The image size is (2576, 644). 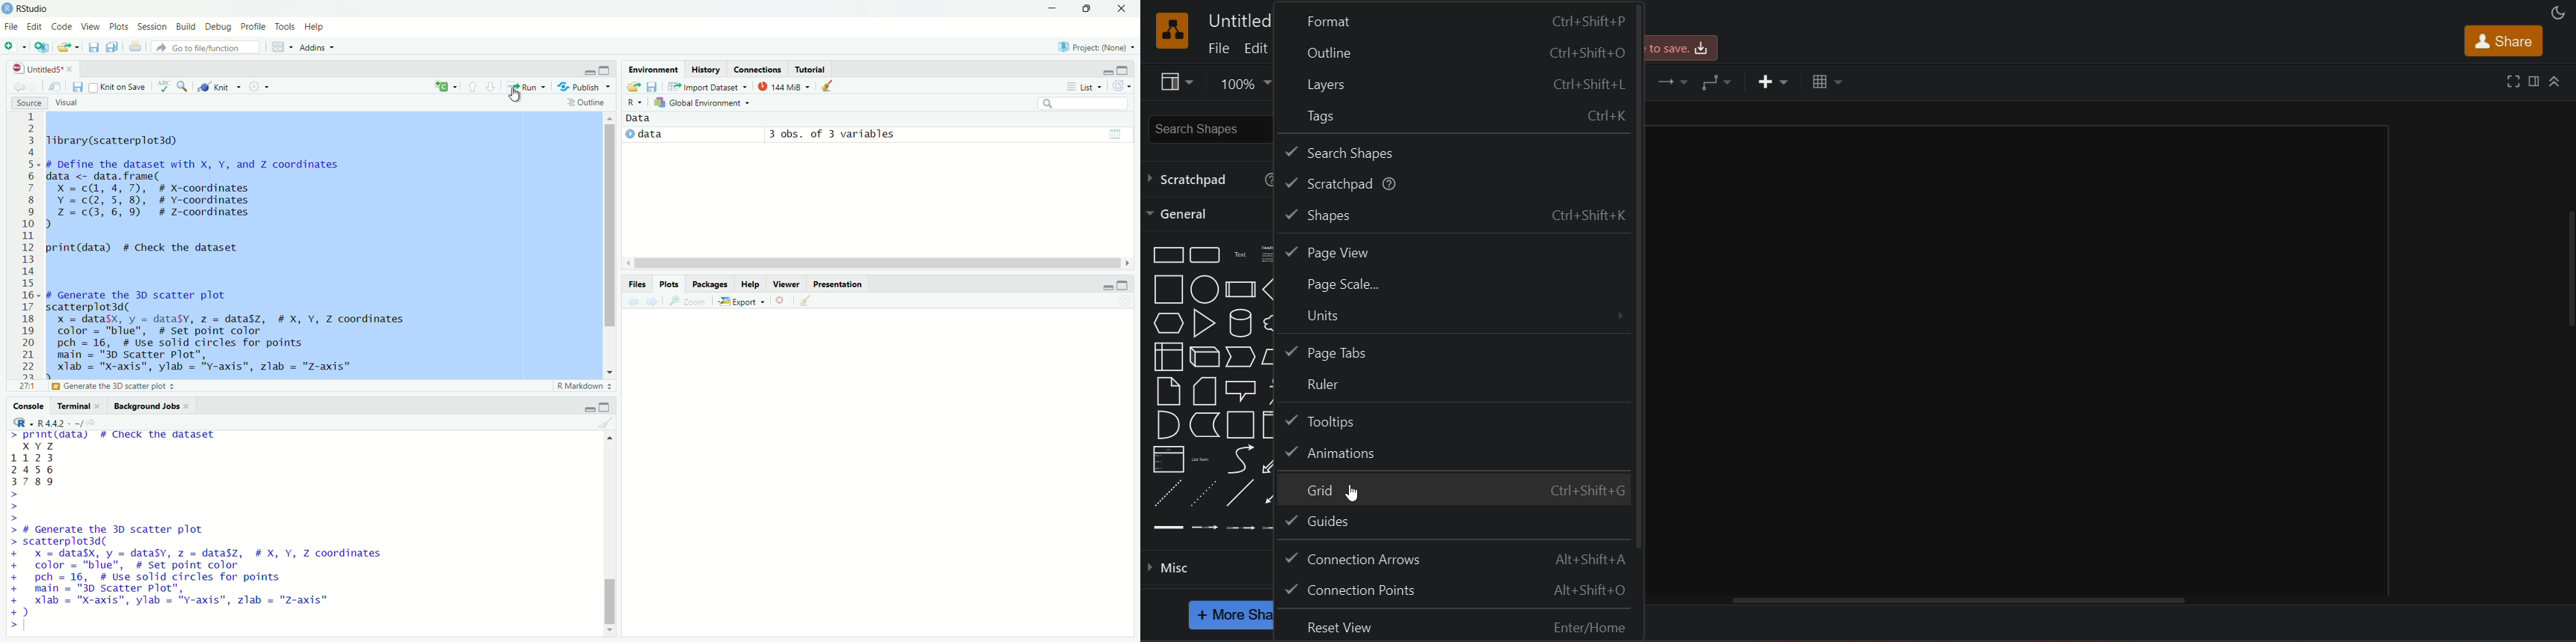 I want to click on RStudio, so click(x=37, y=8).